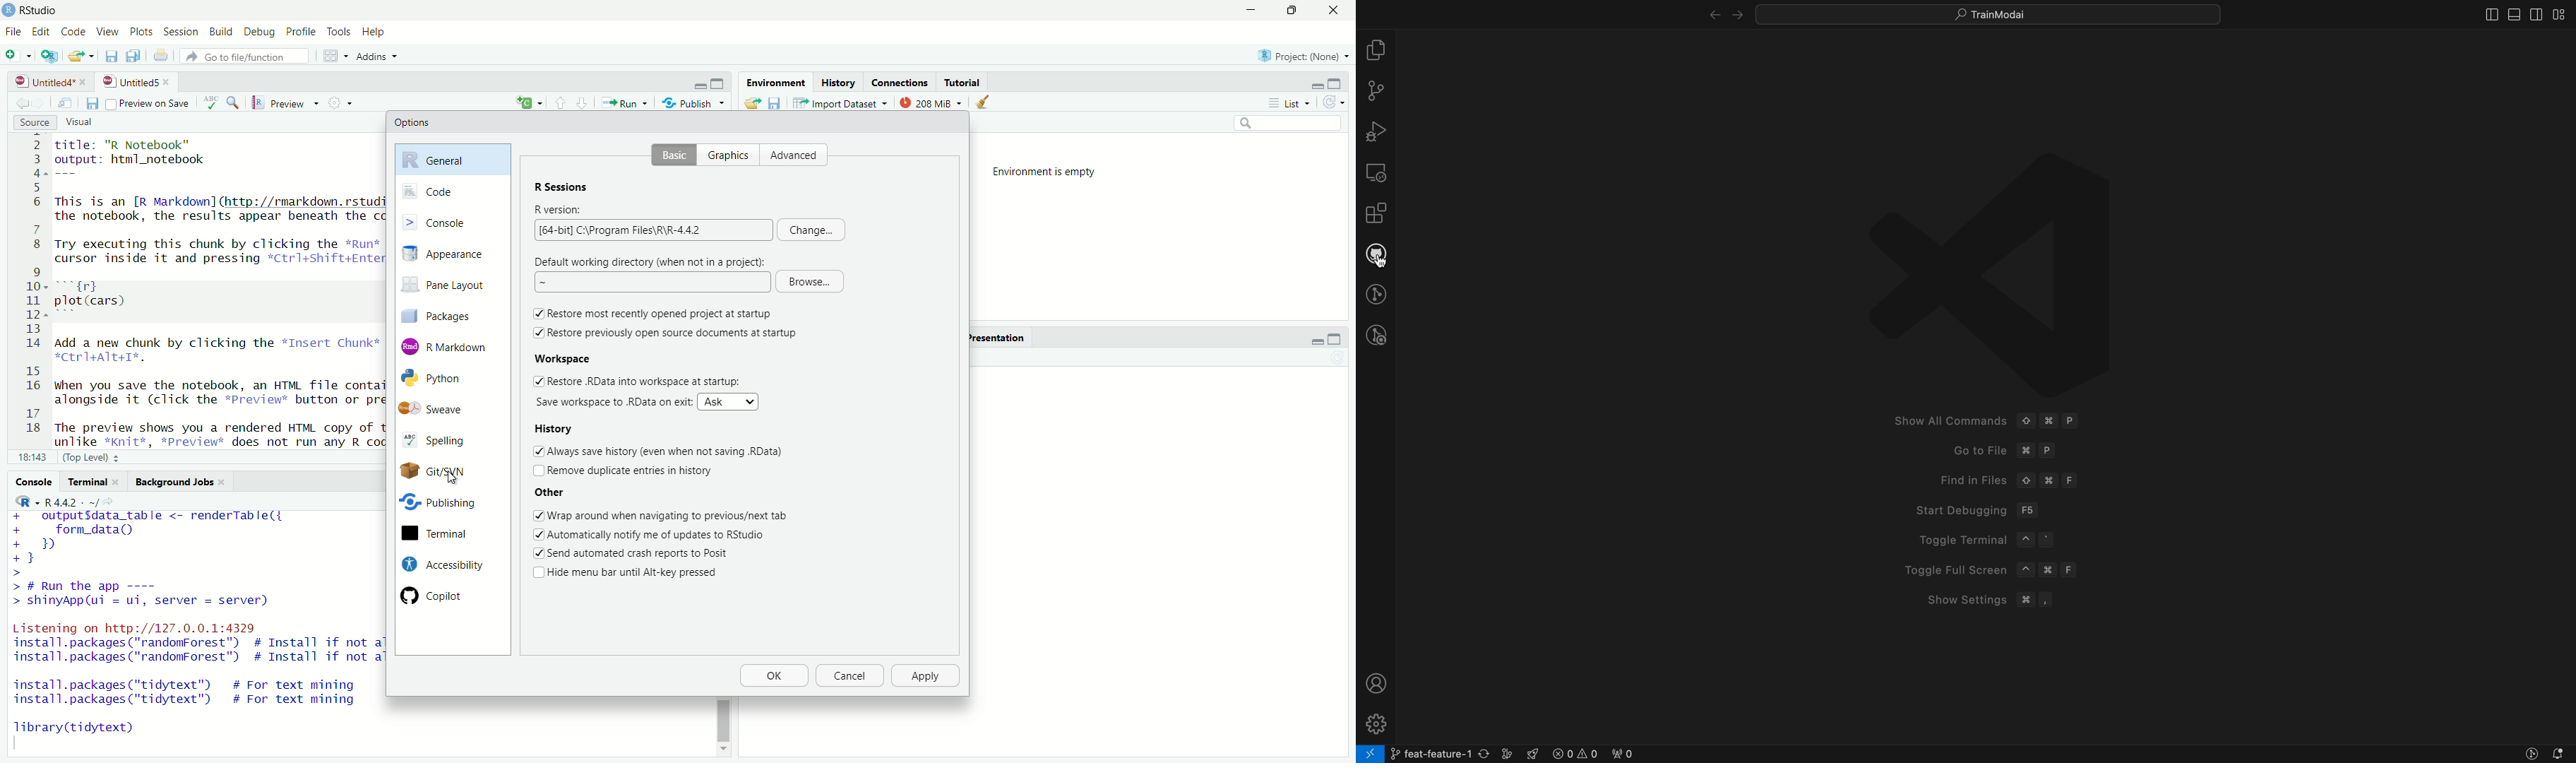  I want to click on Project: (None) , so click(1299, 54).